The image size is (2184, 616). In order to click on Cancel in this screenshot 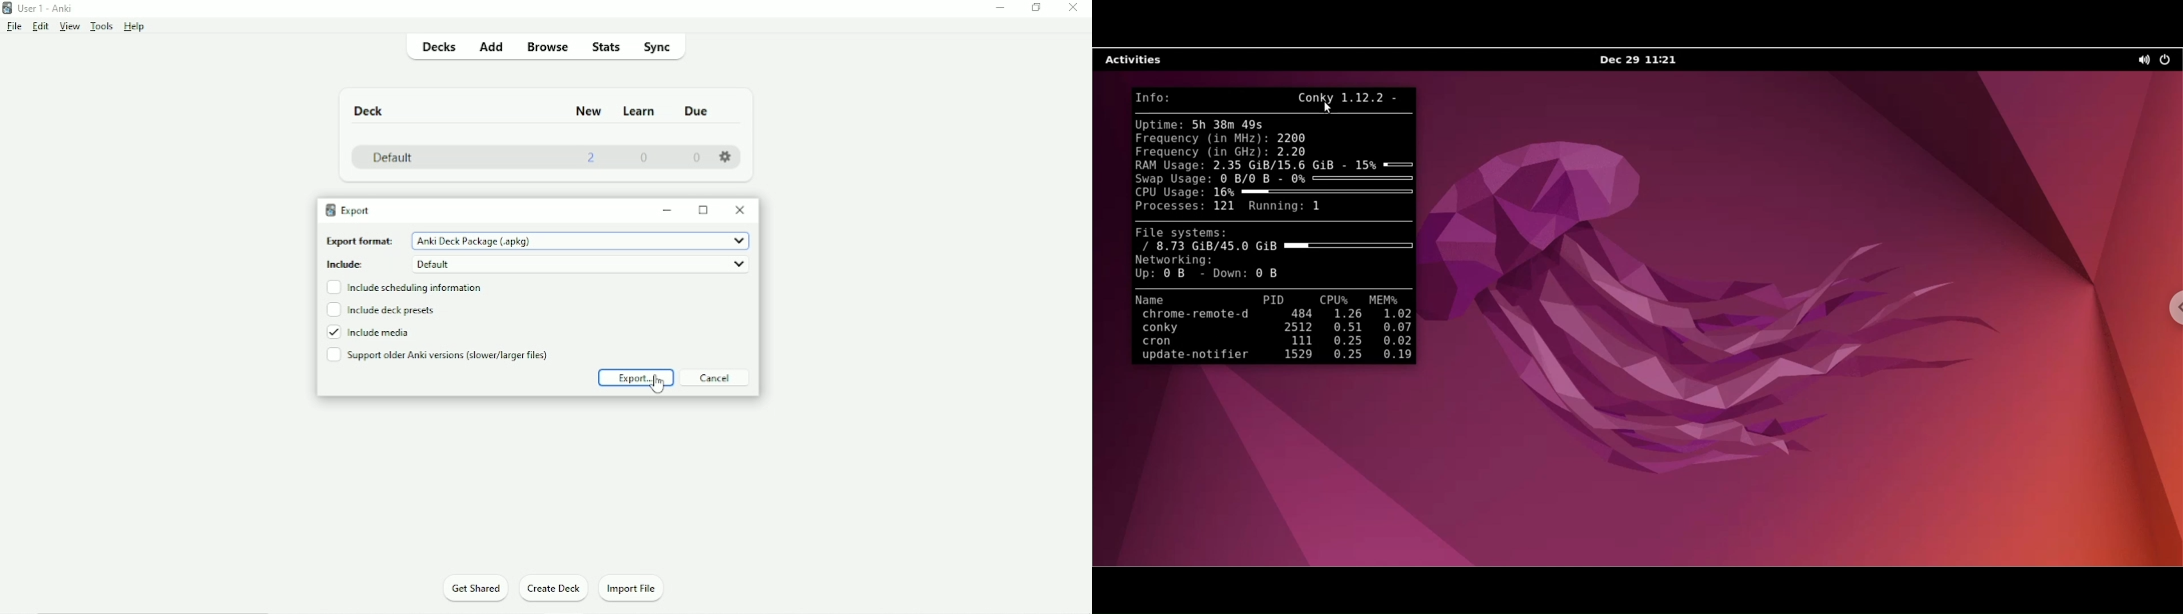, I will do `click(716, 377)`.